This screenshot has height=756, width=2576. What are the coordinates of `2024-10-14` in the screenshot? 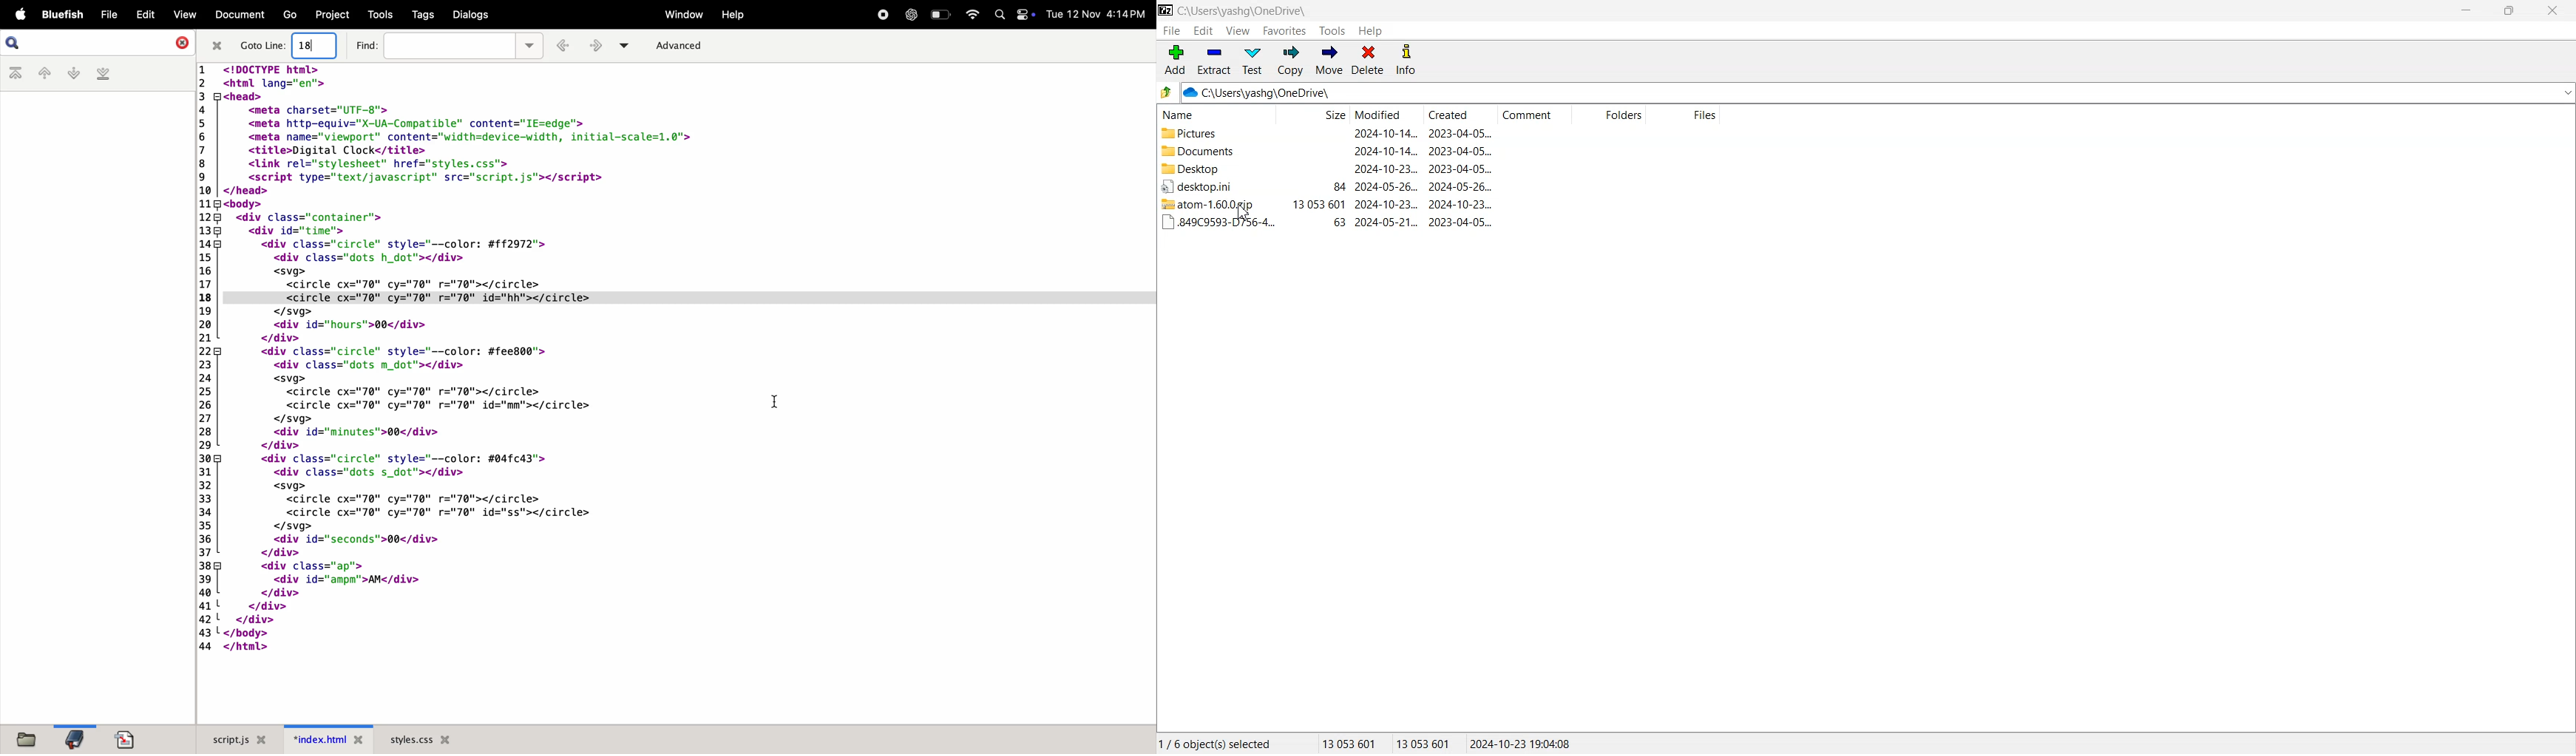 It's located at (1385, 150).